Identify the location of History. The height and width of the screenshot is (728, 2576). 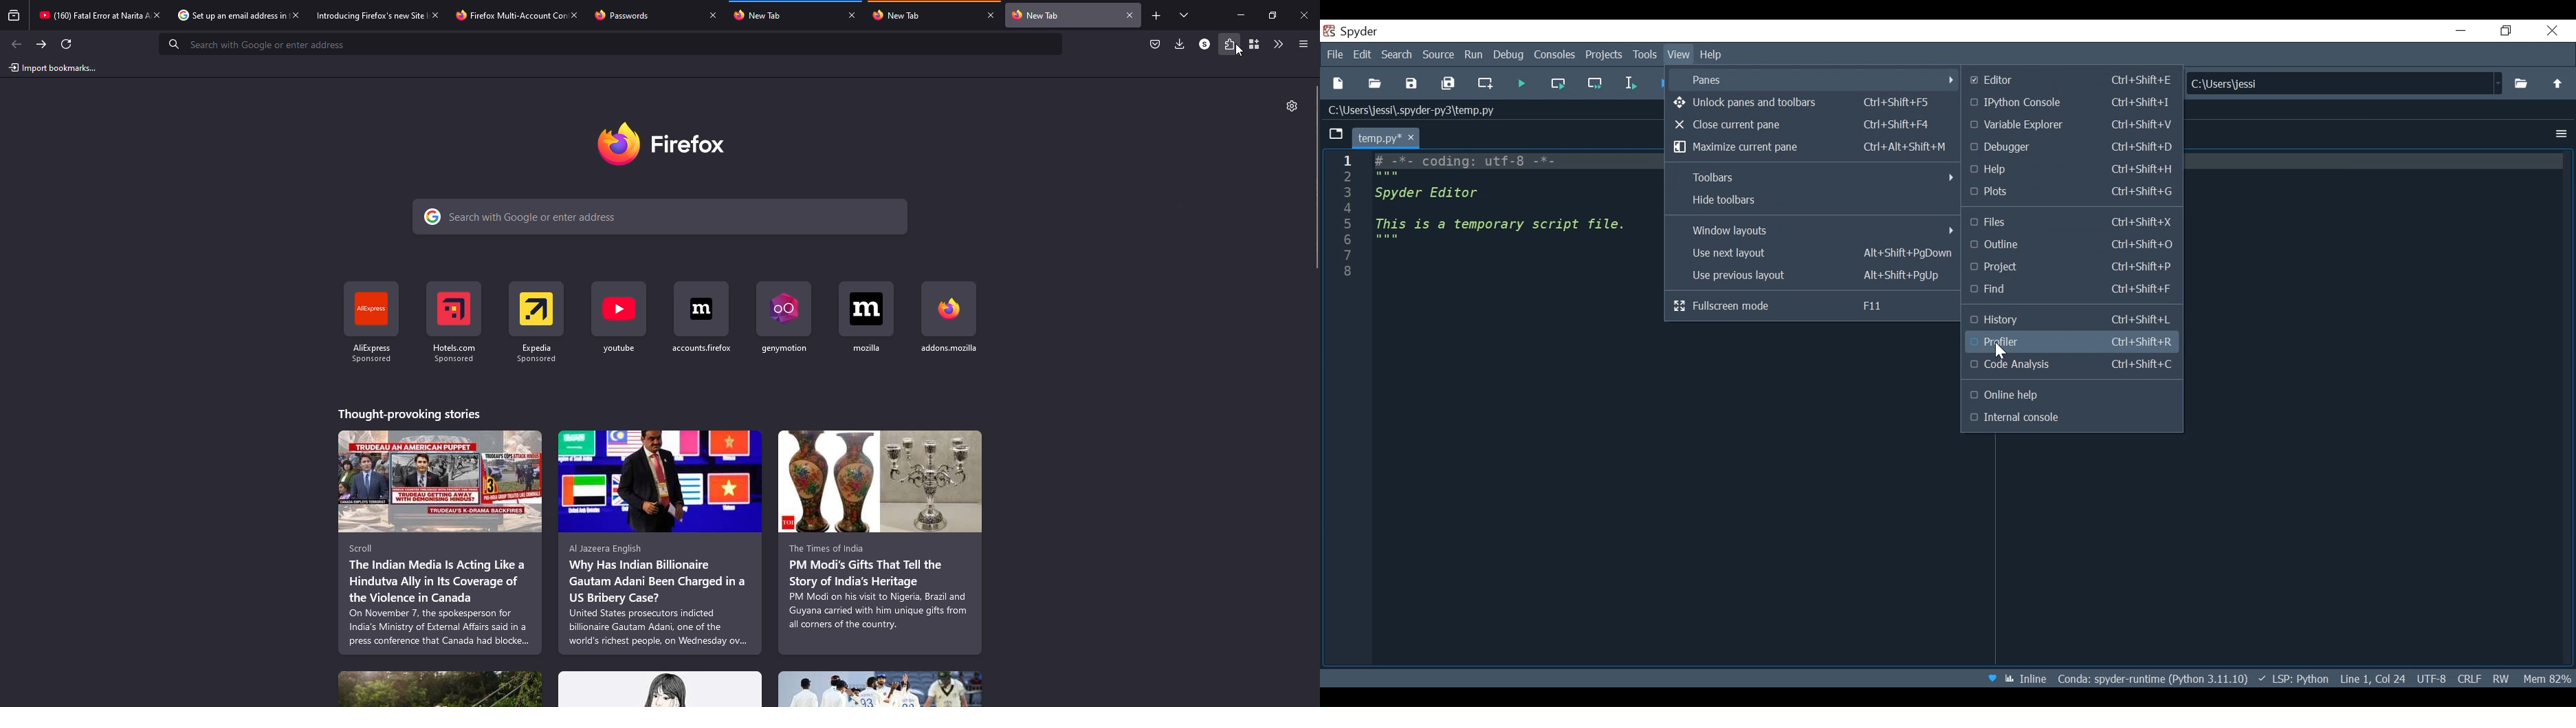
(2073, 319).